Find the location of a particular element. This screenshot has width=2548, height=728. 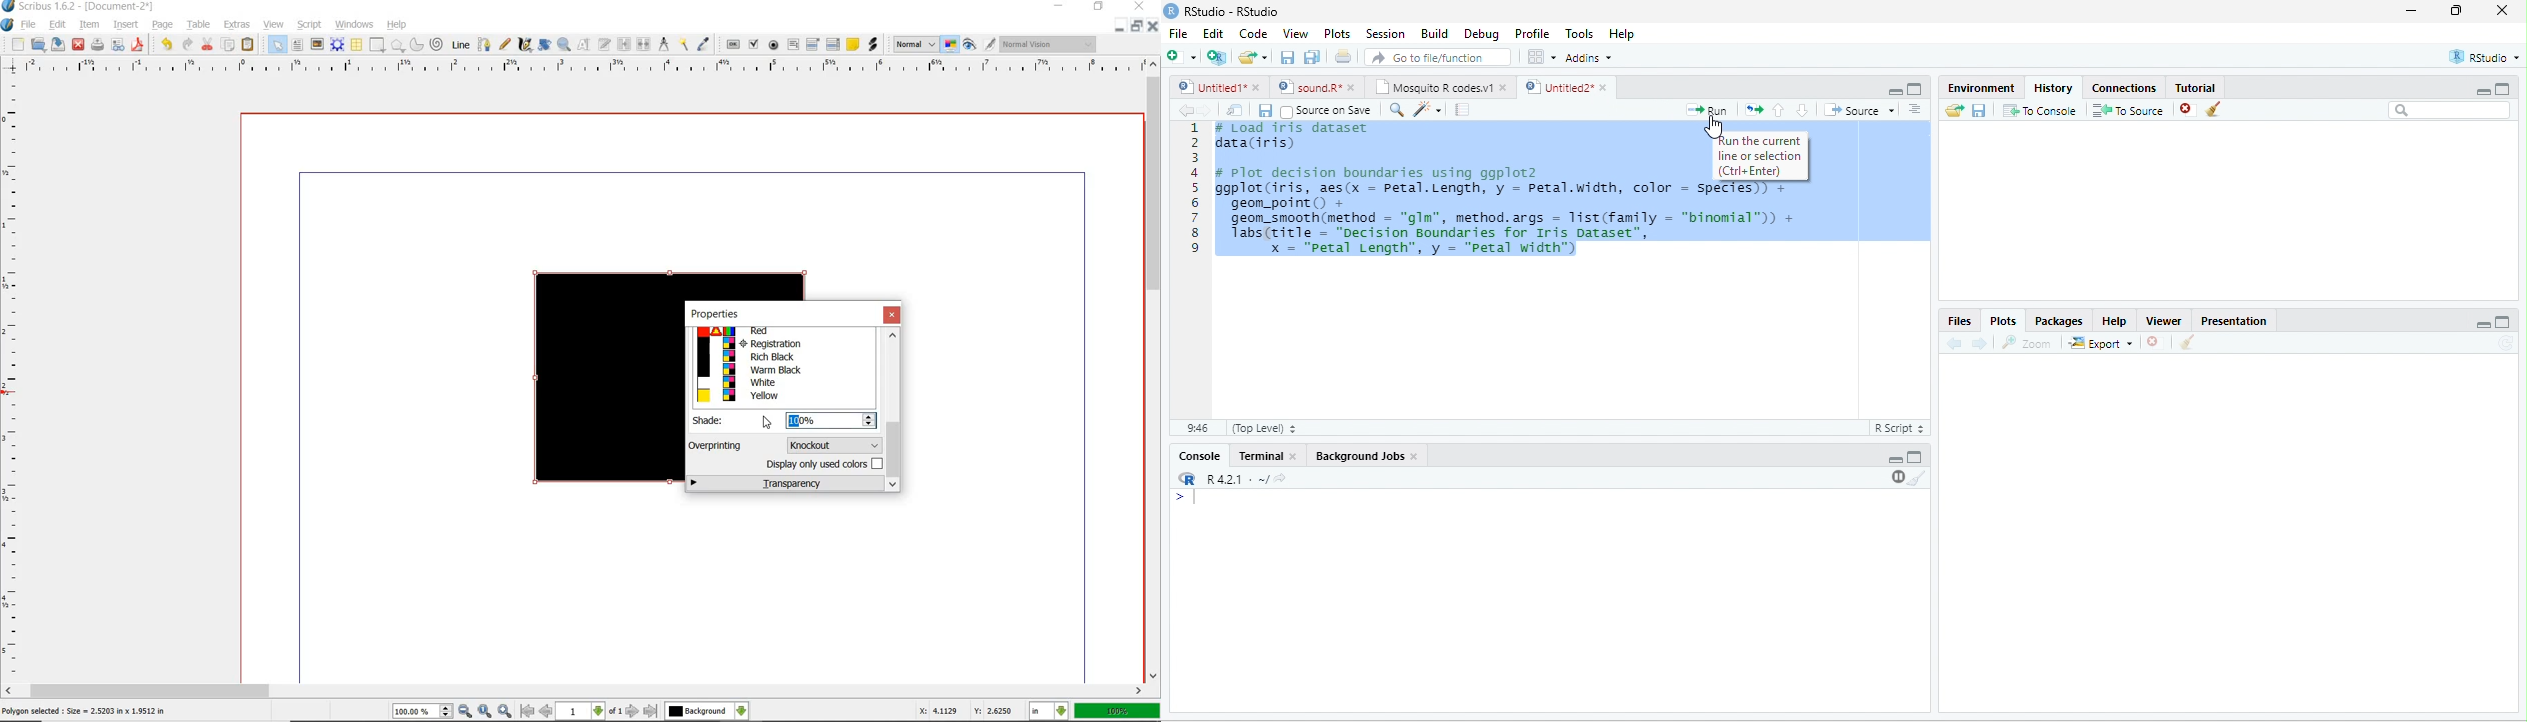

save is located at coordinates (1265, 111).